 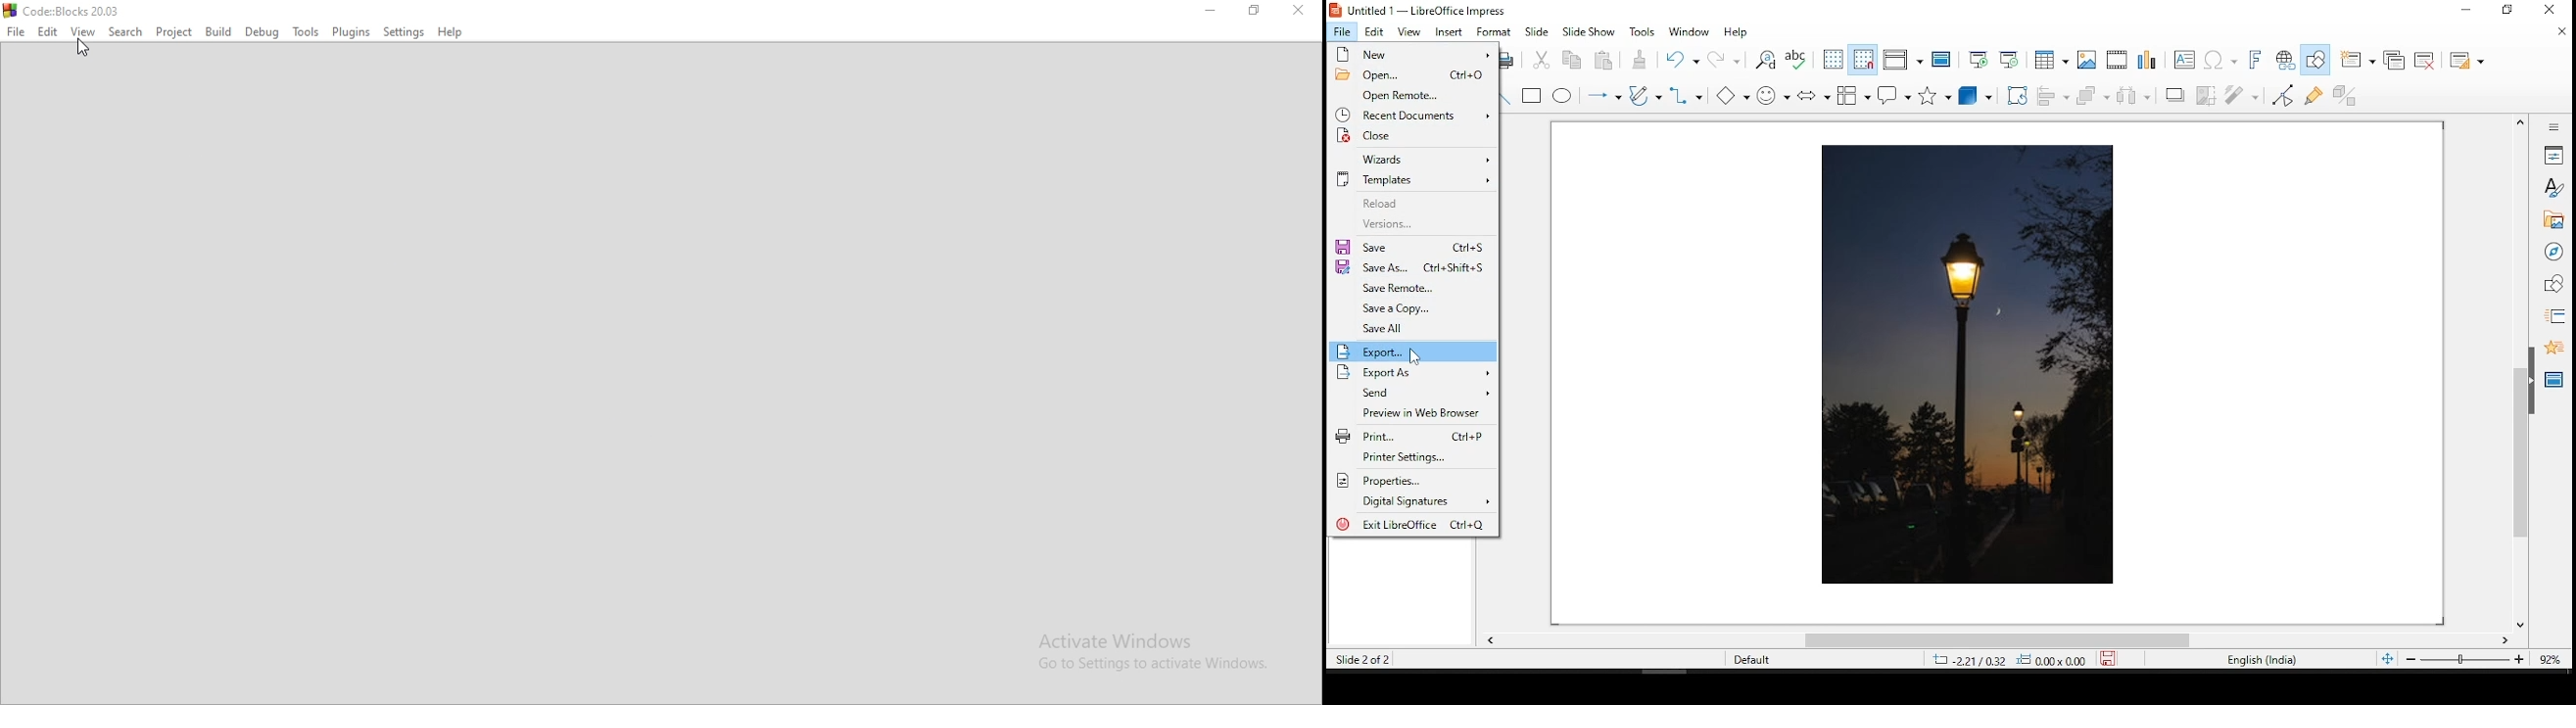 What do you see at coordinates (2552, 188) in the screenshot?
I see `styles` at bounding box center [2552, 188].